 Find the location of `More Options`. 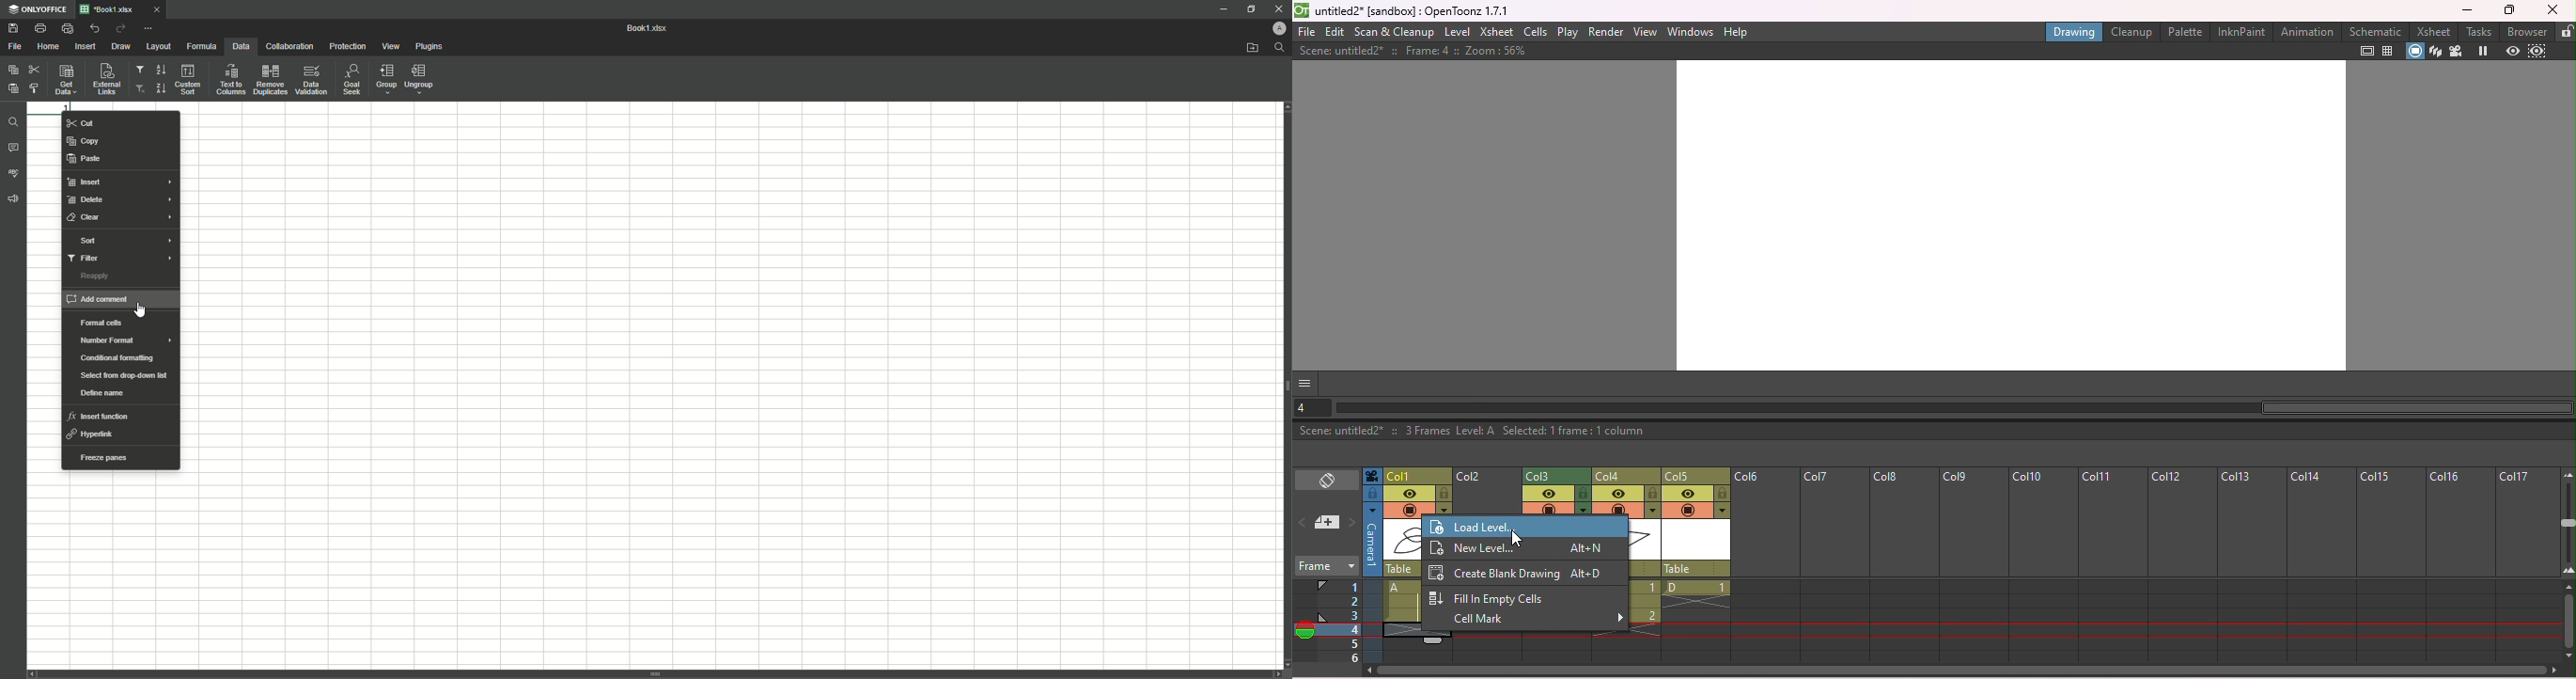

More Options is located at coordinates (150, 28).